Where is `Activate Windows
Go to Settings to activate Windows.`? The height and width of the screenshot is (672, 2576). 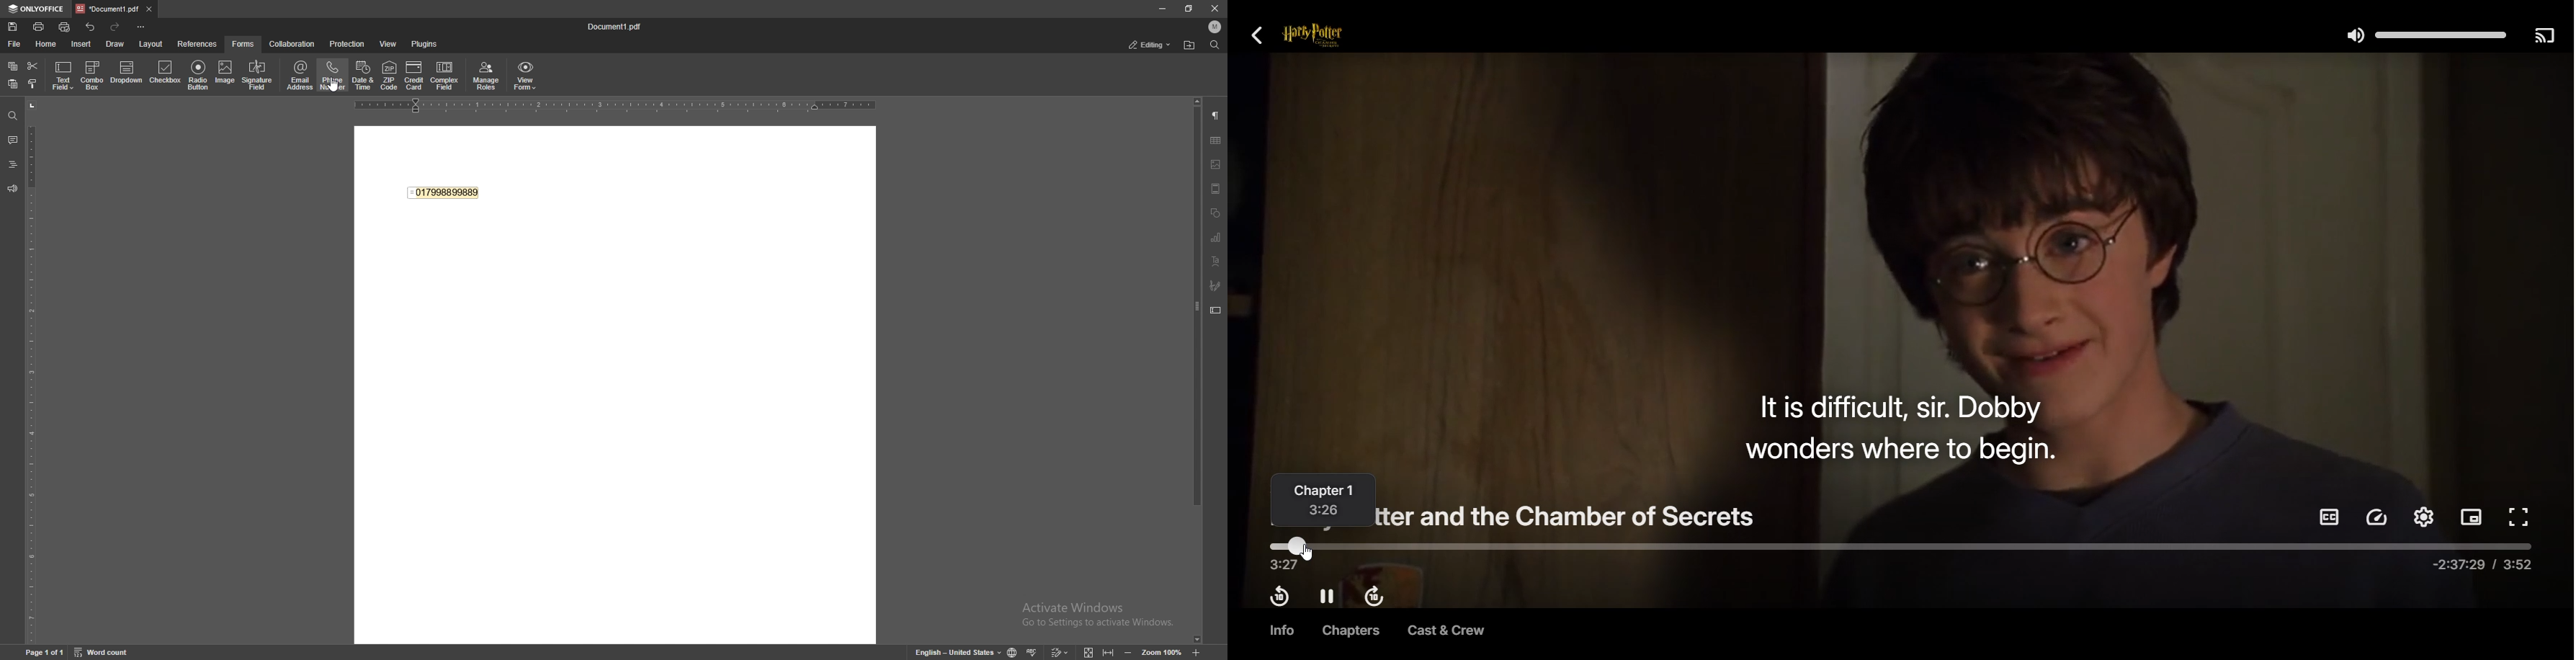
Activate Windows
Go to Settings to activate Windows. is located at coordinates (1100, 615).